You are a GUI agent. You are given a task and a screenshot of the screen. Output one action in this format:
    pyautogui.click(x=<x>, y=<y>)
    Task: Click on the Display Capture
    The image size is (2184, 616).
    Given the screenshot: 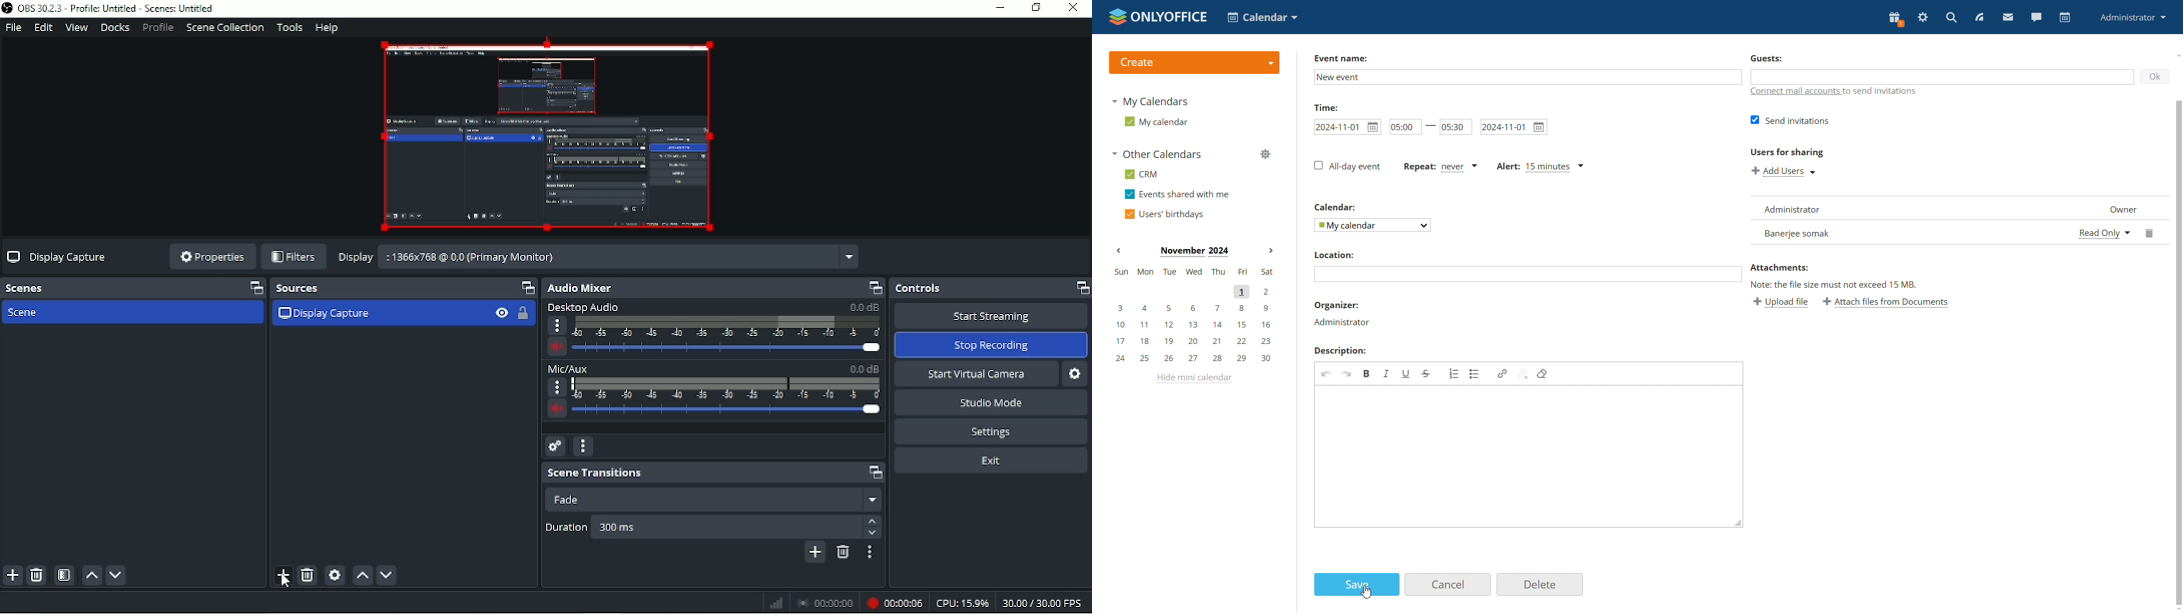 What is the action you would take?
    pyautogui.click(x=325, y=313)
    